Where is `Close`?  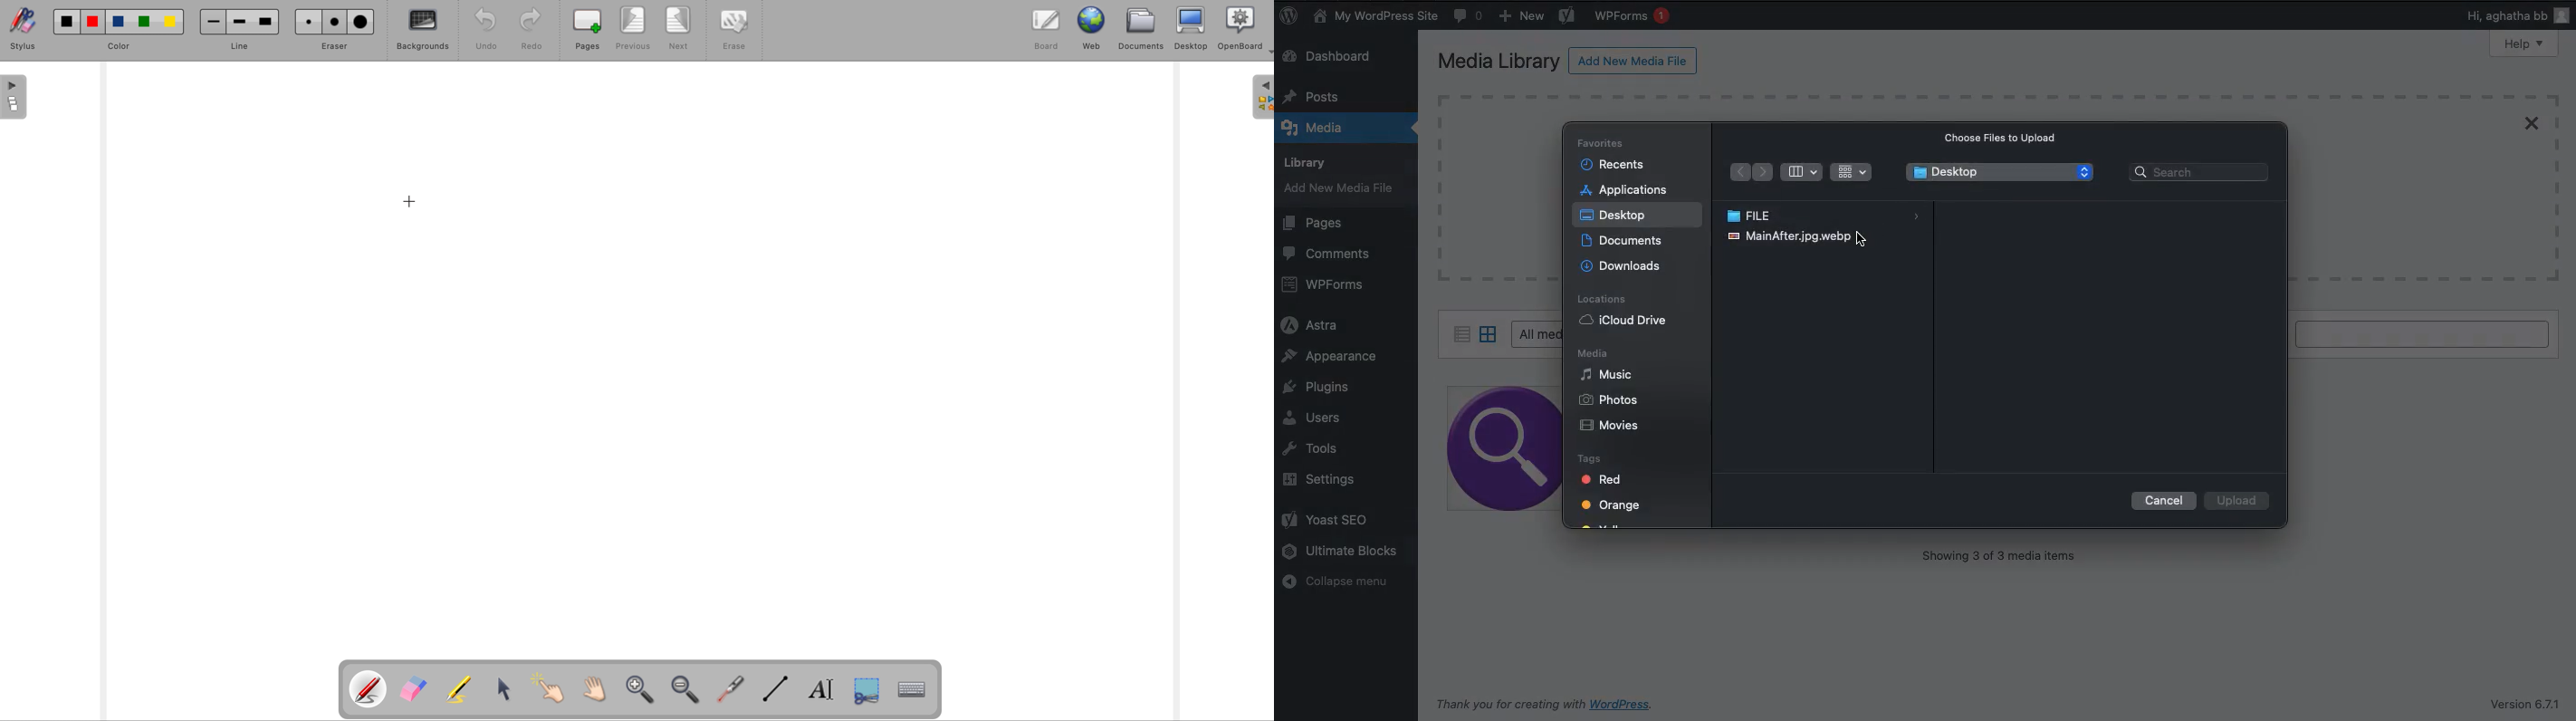 Close is located at coordinates (2535, 123).